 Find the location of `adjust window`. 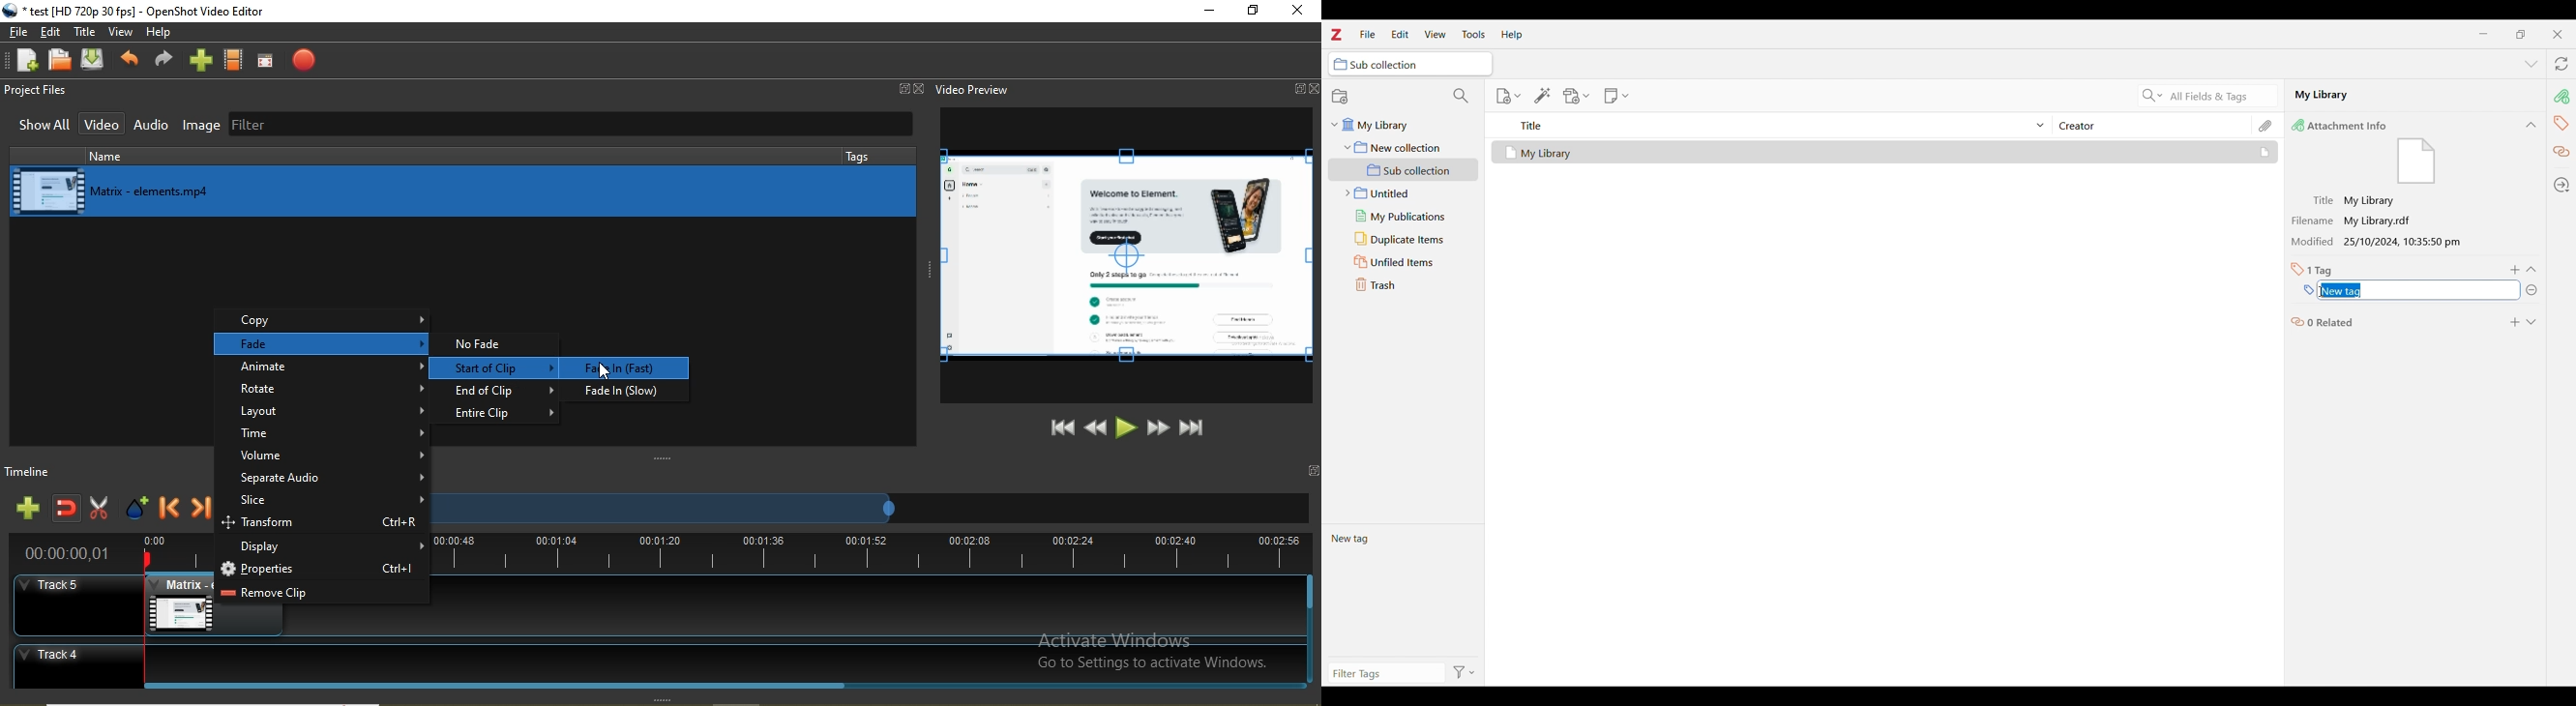

adjust window is located at coordinates (660, 458).